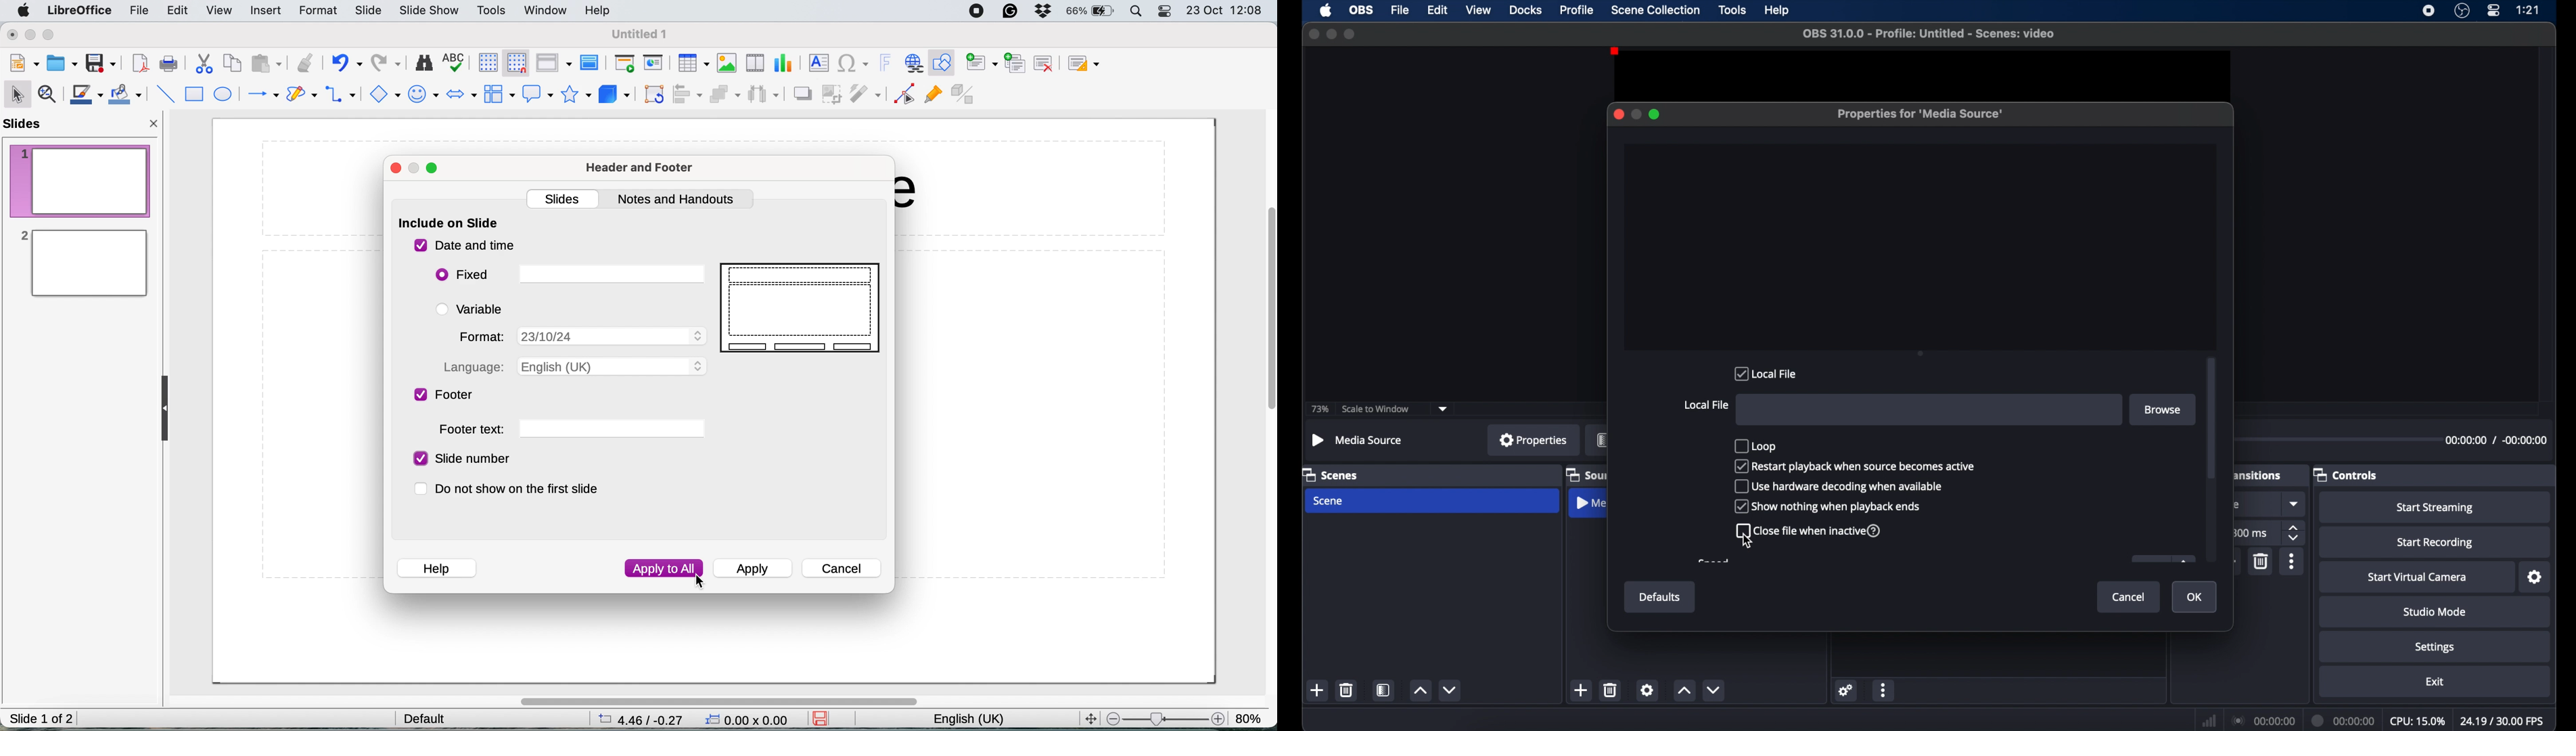 This screenshot has height=756, width=2576. I want to click on line color, so click(87, 95).